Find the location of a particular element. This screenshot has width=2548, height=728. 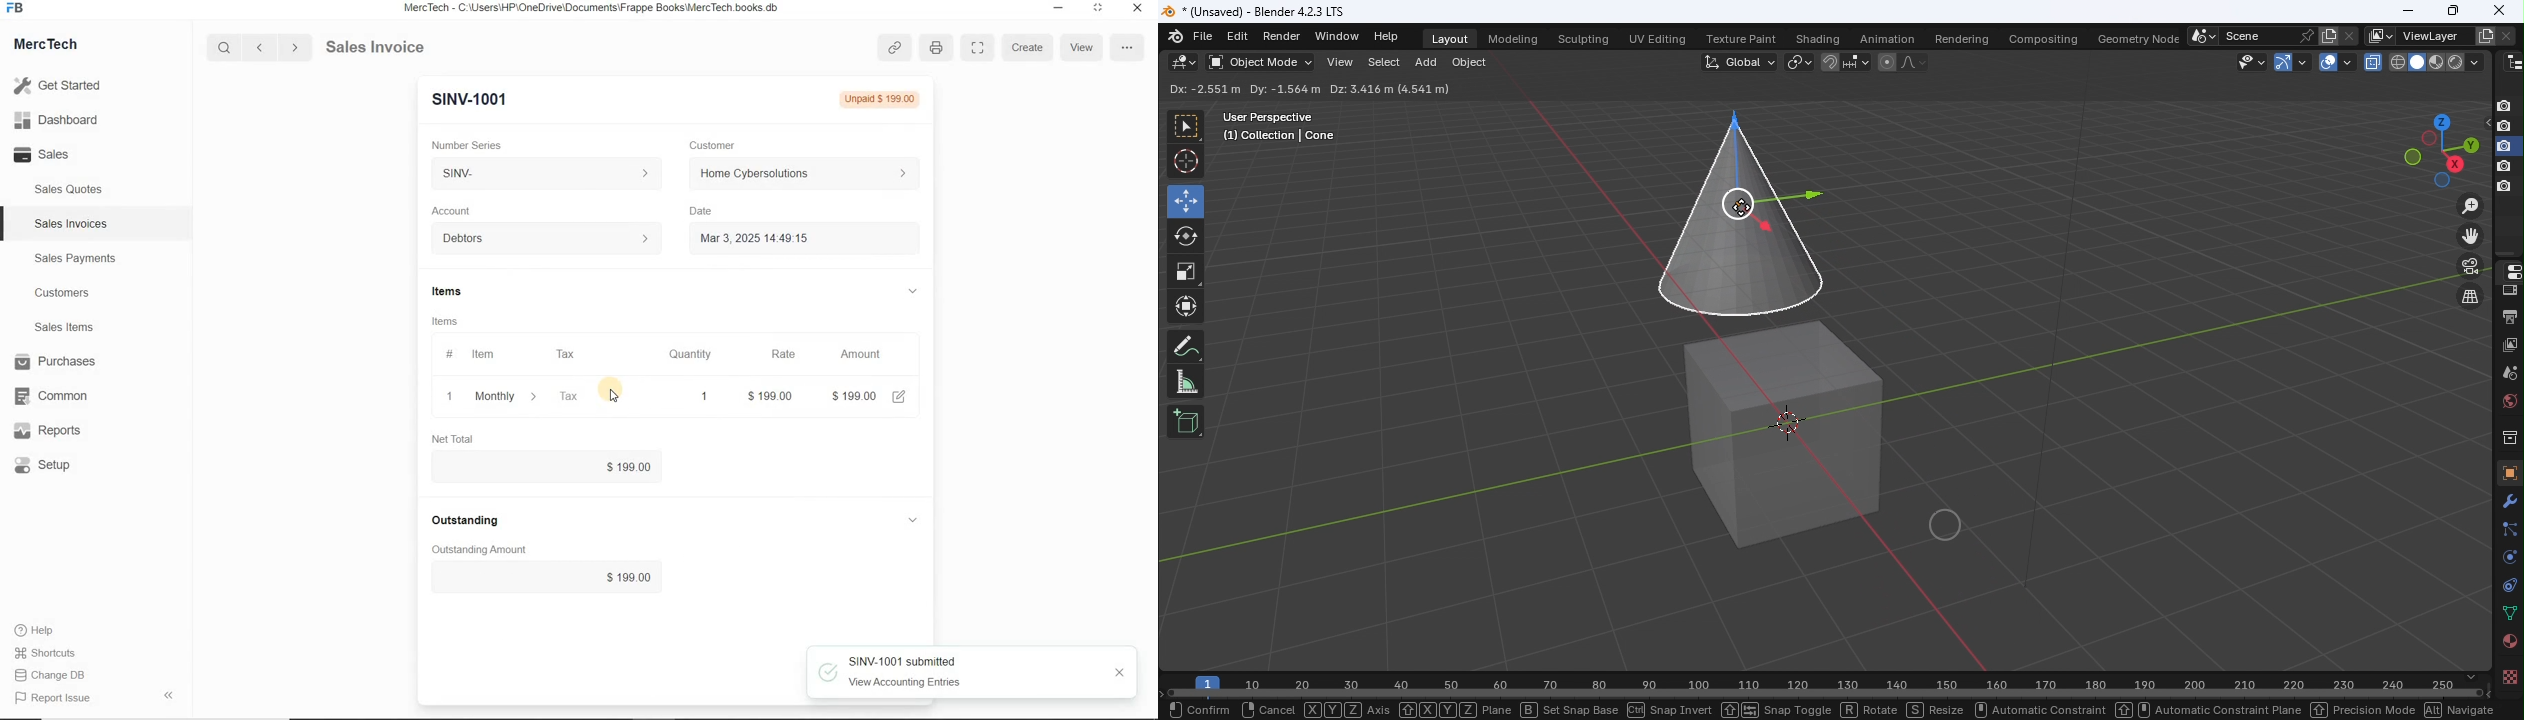

Outstanding amount is located at coordinates (479, 549).